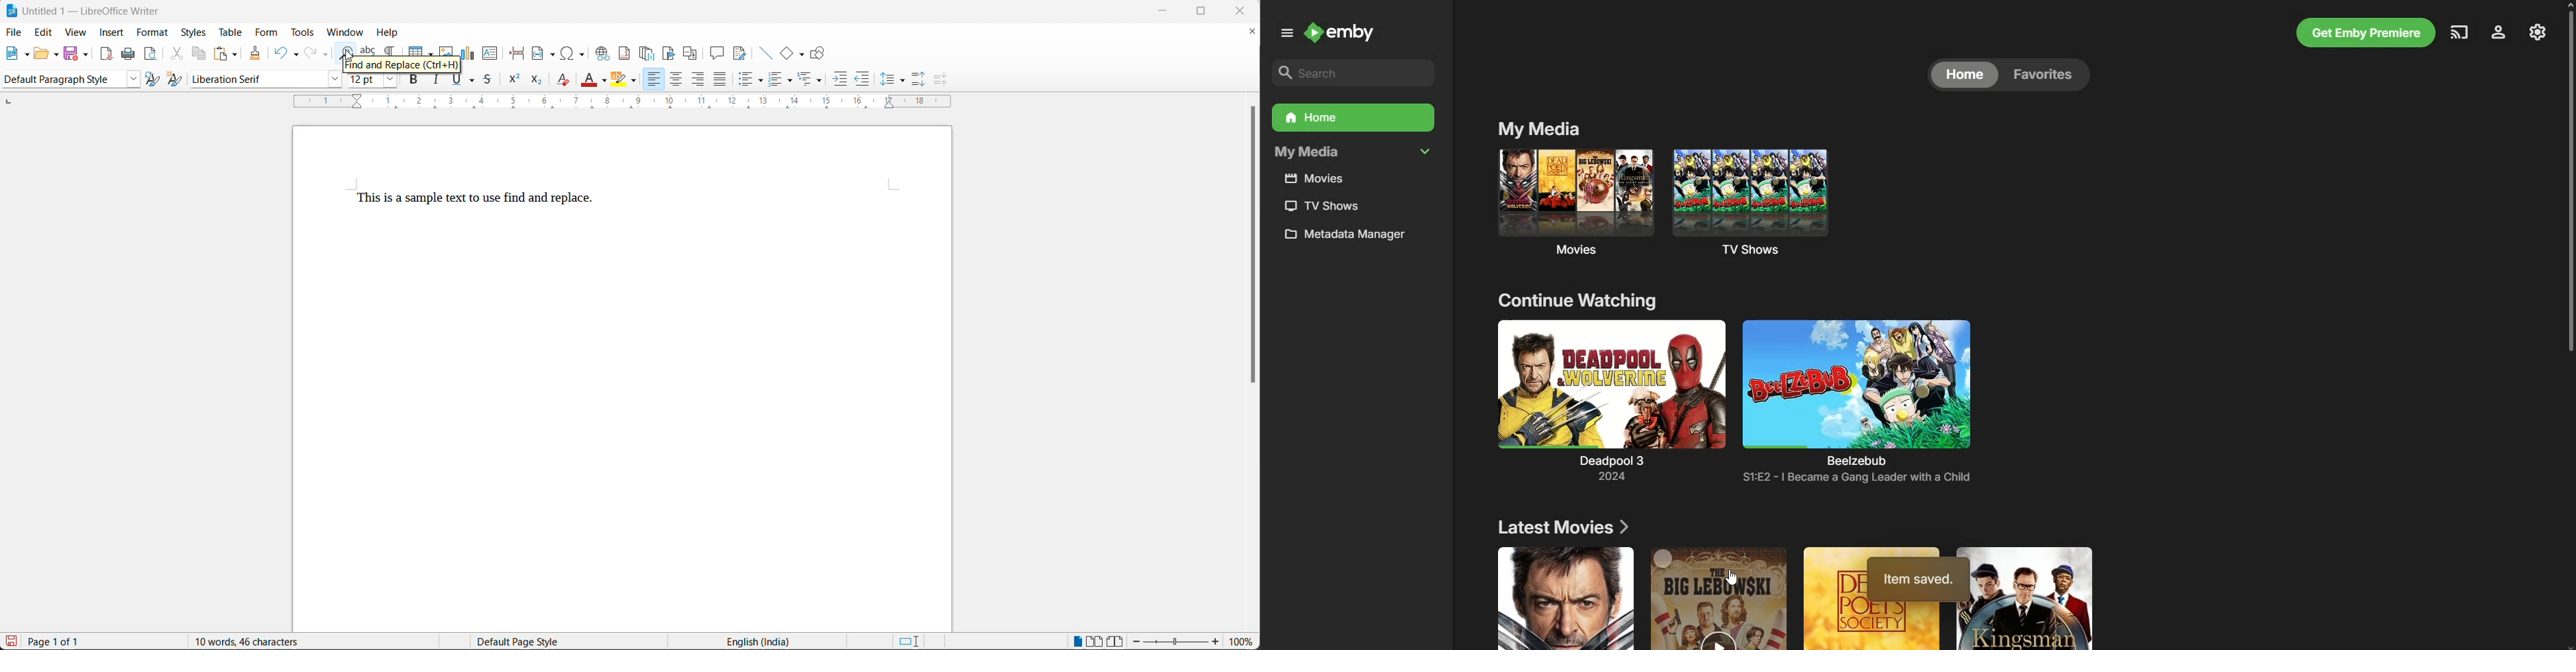 Image resolution: width=2576 pixels, height=672 pixels. I want to click on Beelzebub, so click(1856, 392).